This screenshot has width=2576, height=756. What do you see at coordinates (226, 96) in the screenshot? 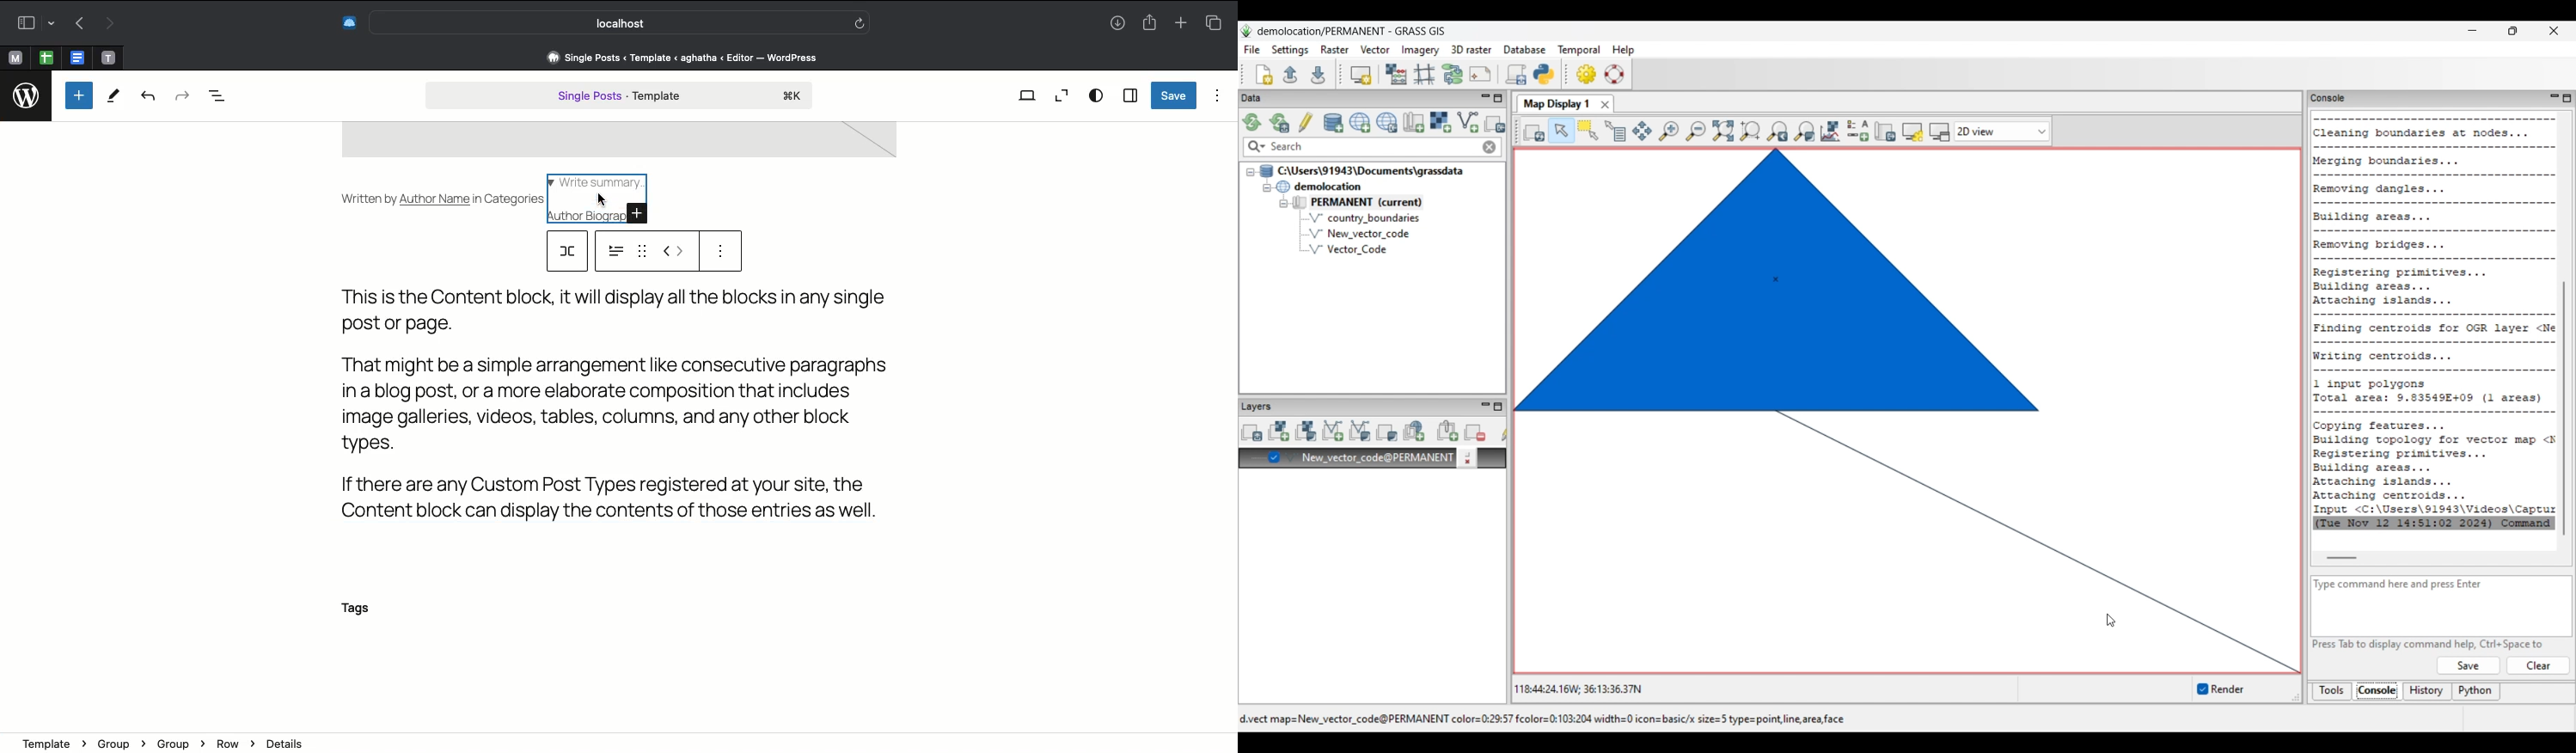
I see `Document overview` at bounding box center [226, 96].